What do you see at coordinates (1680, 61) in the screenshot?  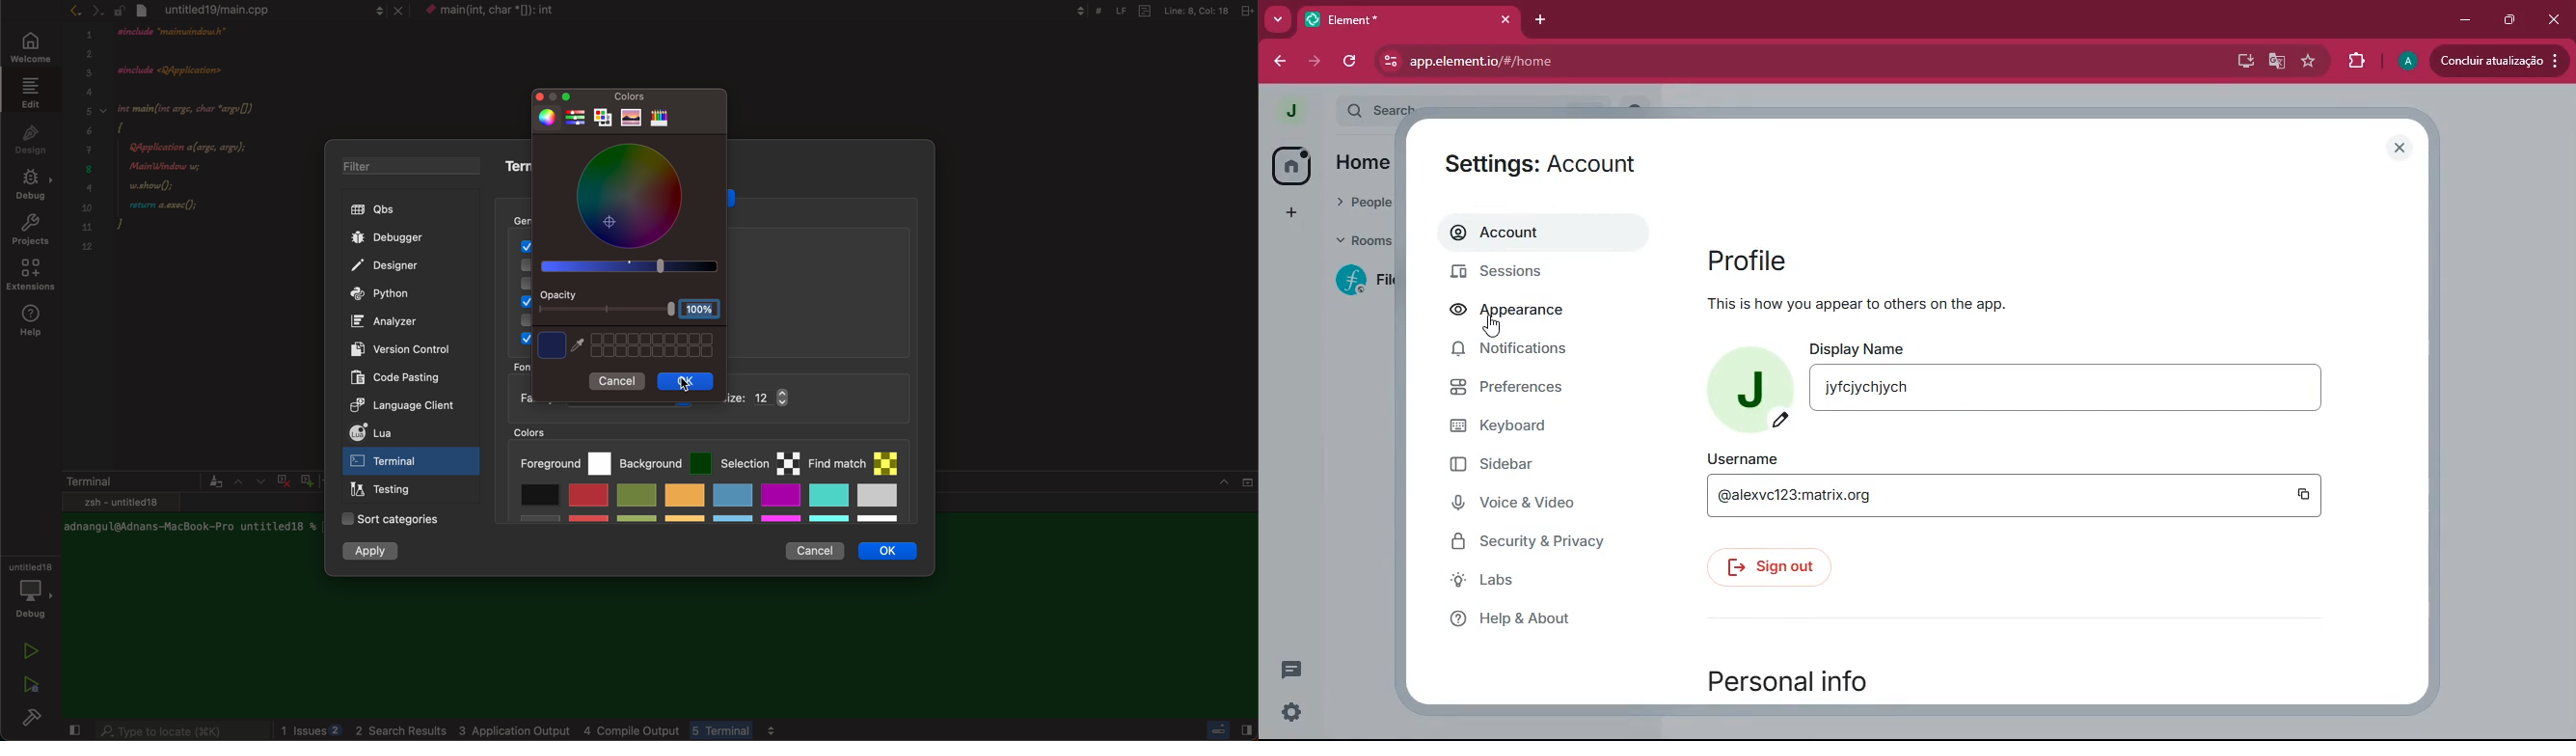 I see `app.elementio/#/home` at bounding box center [1680, 61].